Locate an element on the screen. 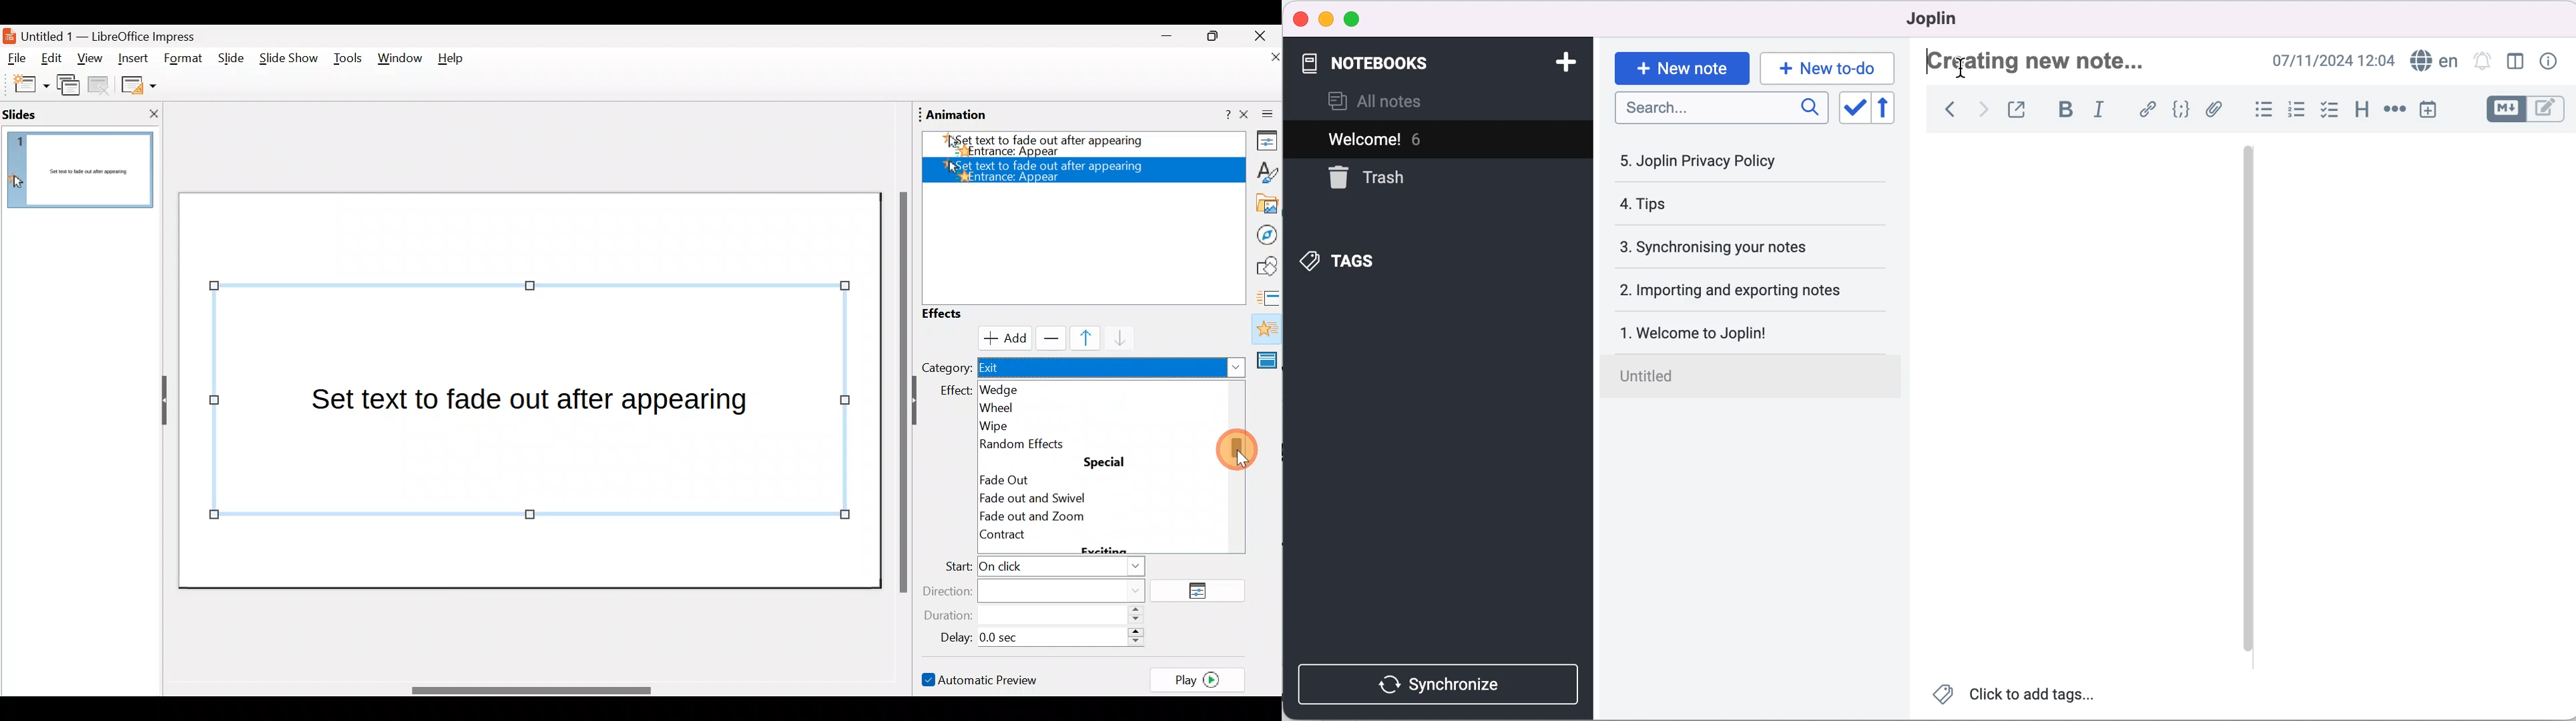  numbered list is located at coordinates (2297, 112).